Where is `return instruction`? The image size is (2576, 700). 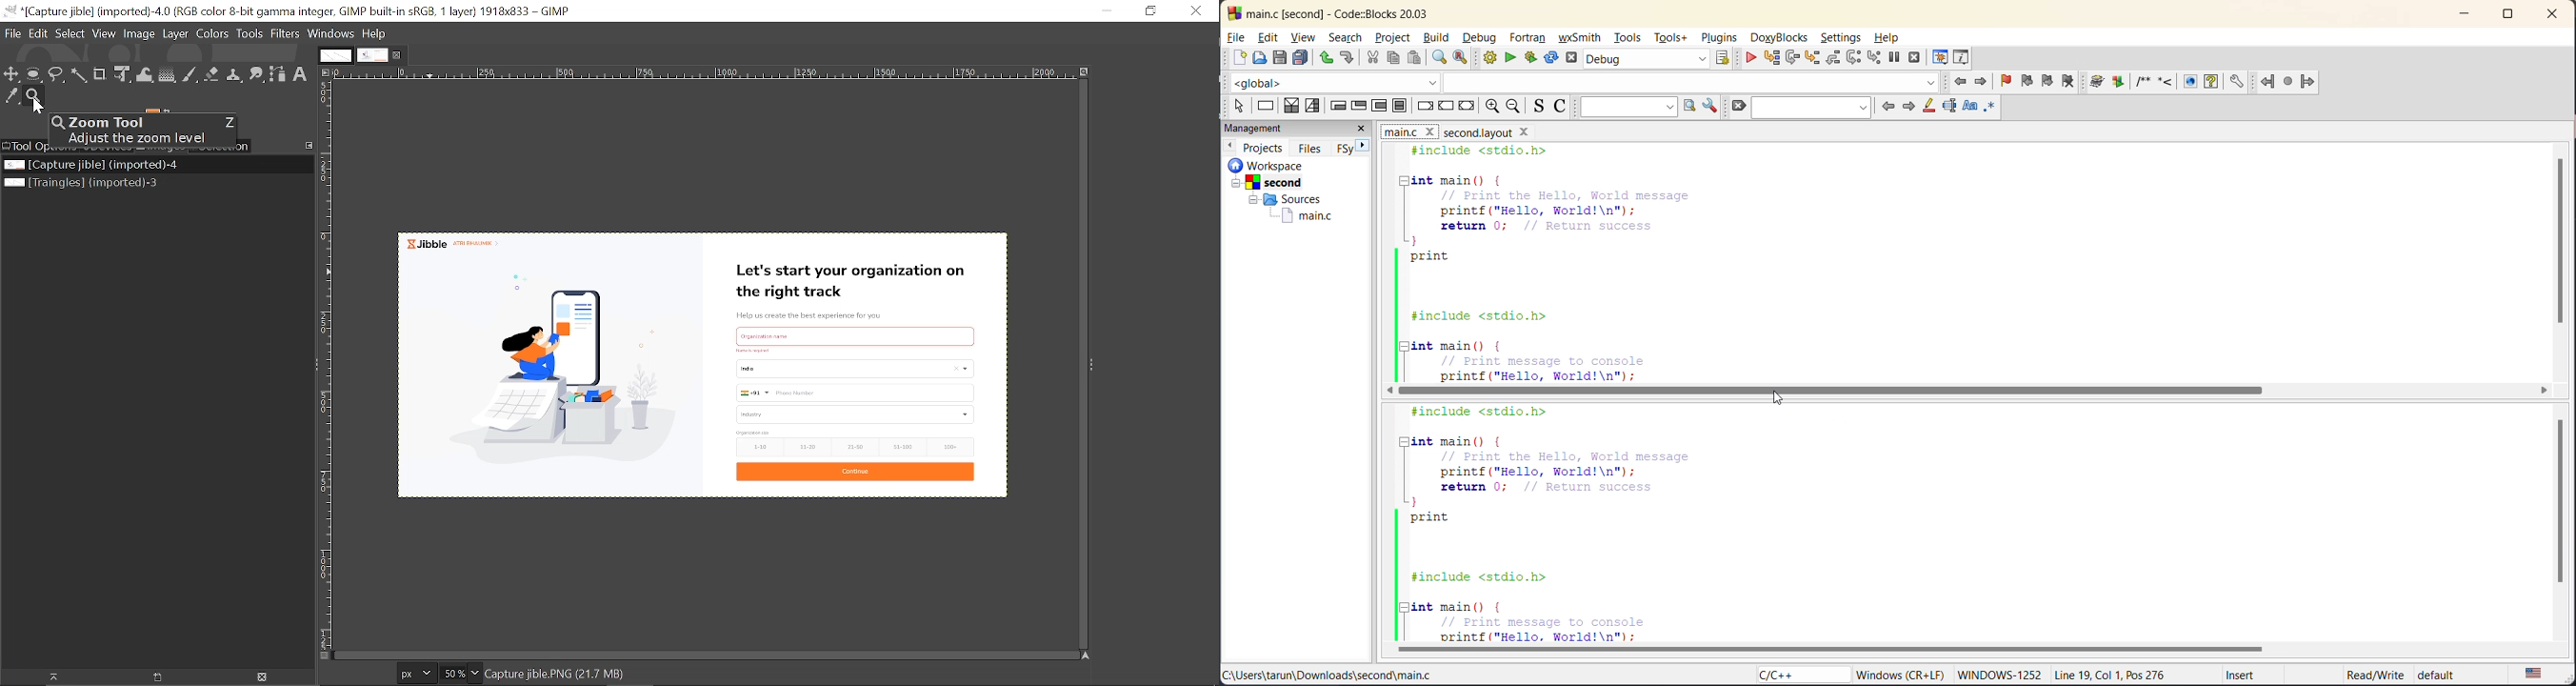 return instruction is located at coordinates (1467, 106).